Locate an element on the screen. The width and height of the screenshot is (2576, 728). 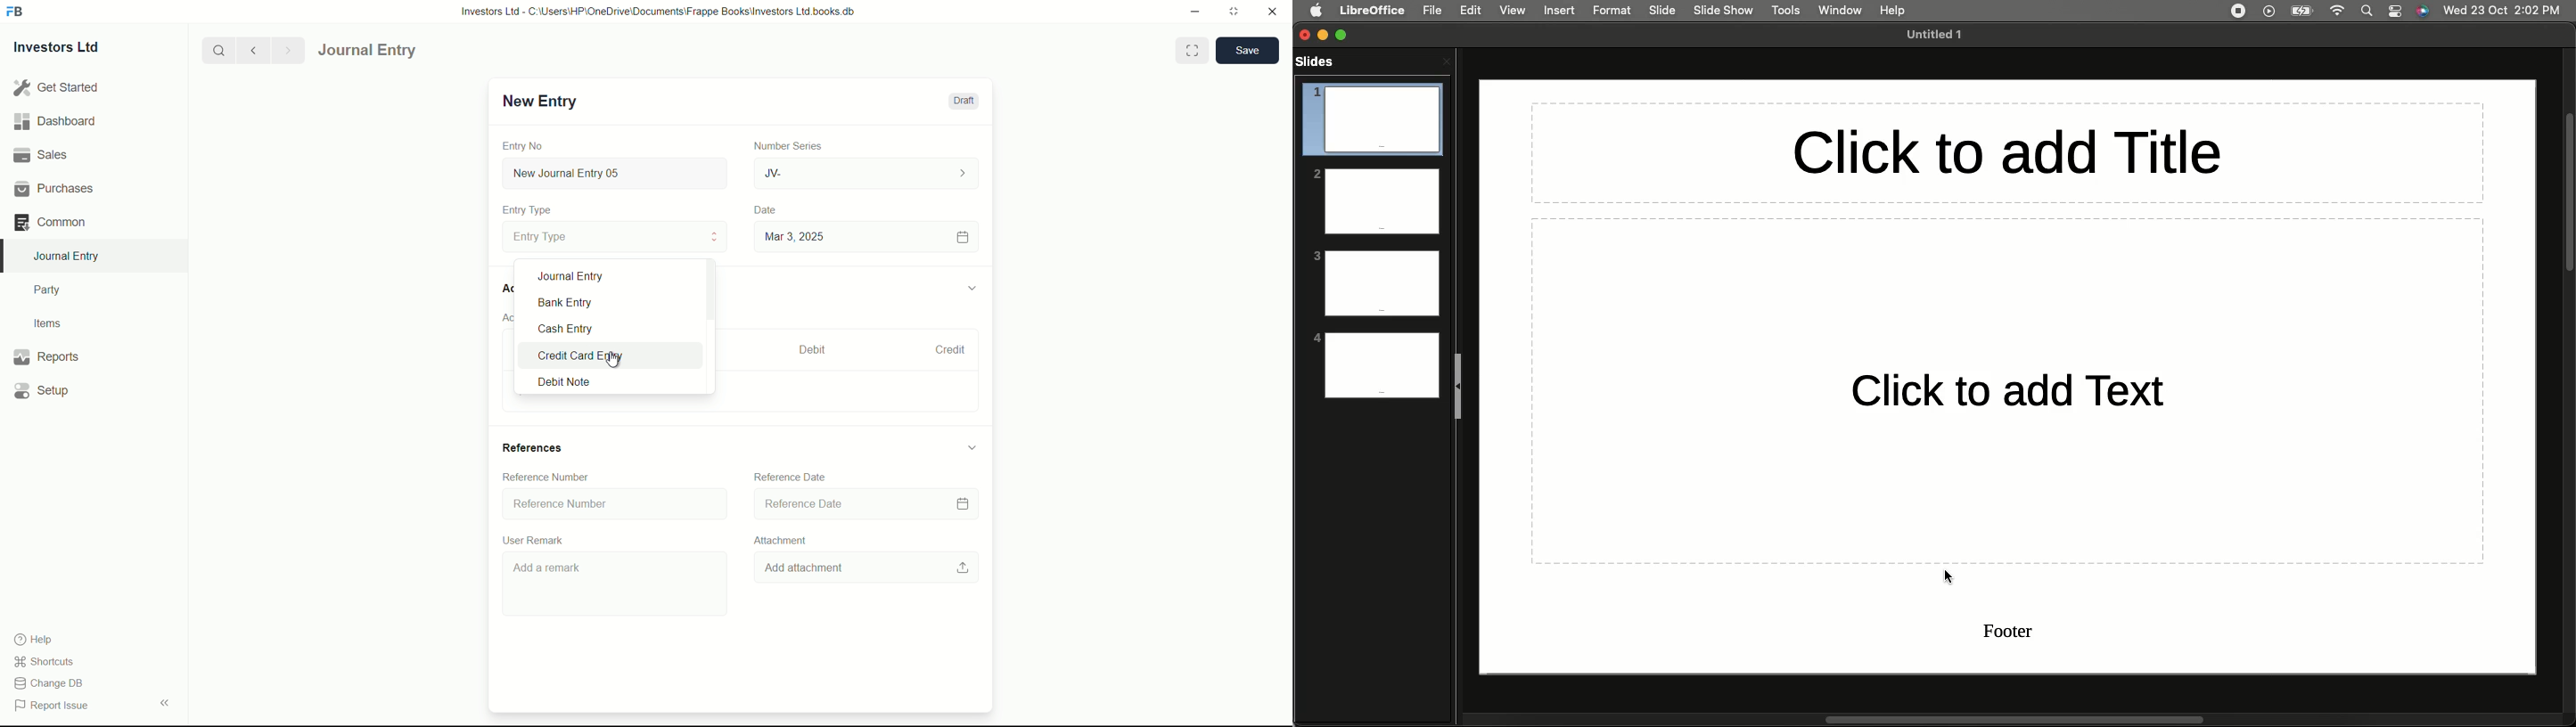
search is located at coordinates (218, 49).